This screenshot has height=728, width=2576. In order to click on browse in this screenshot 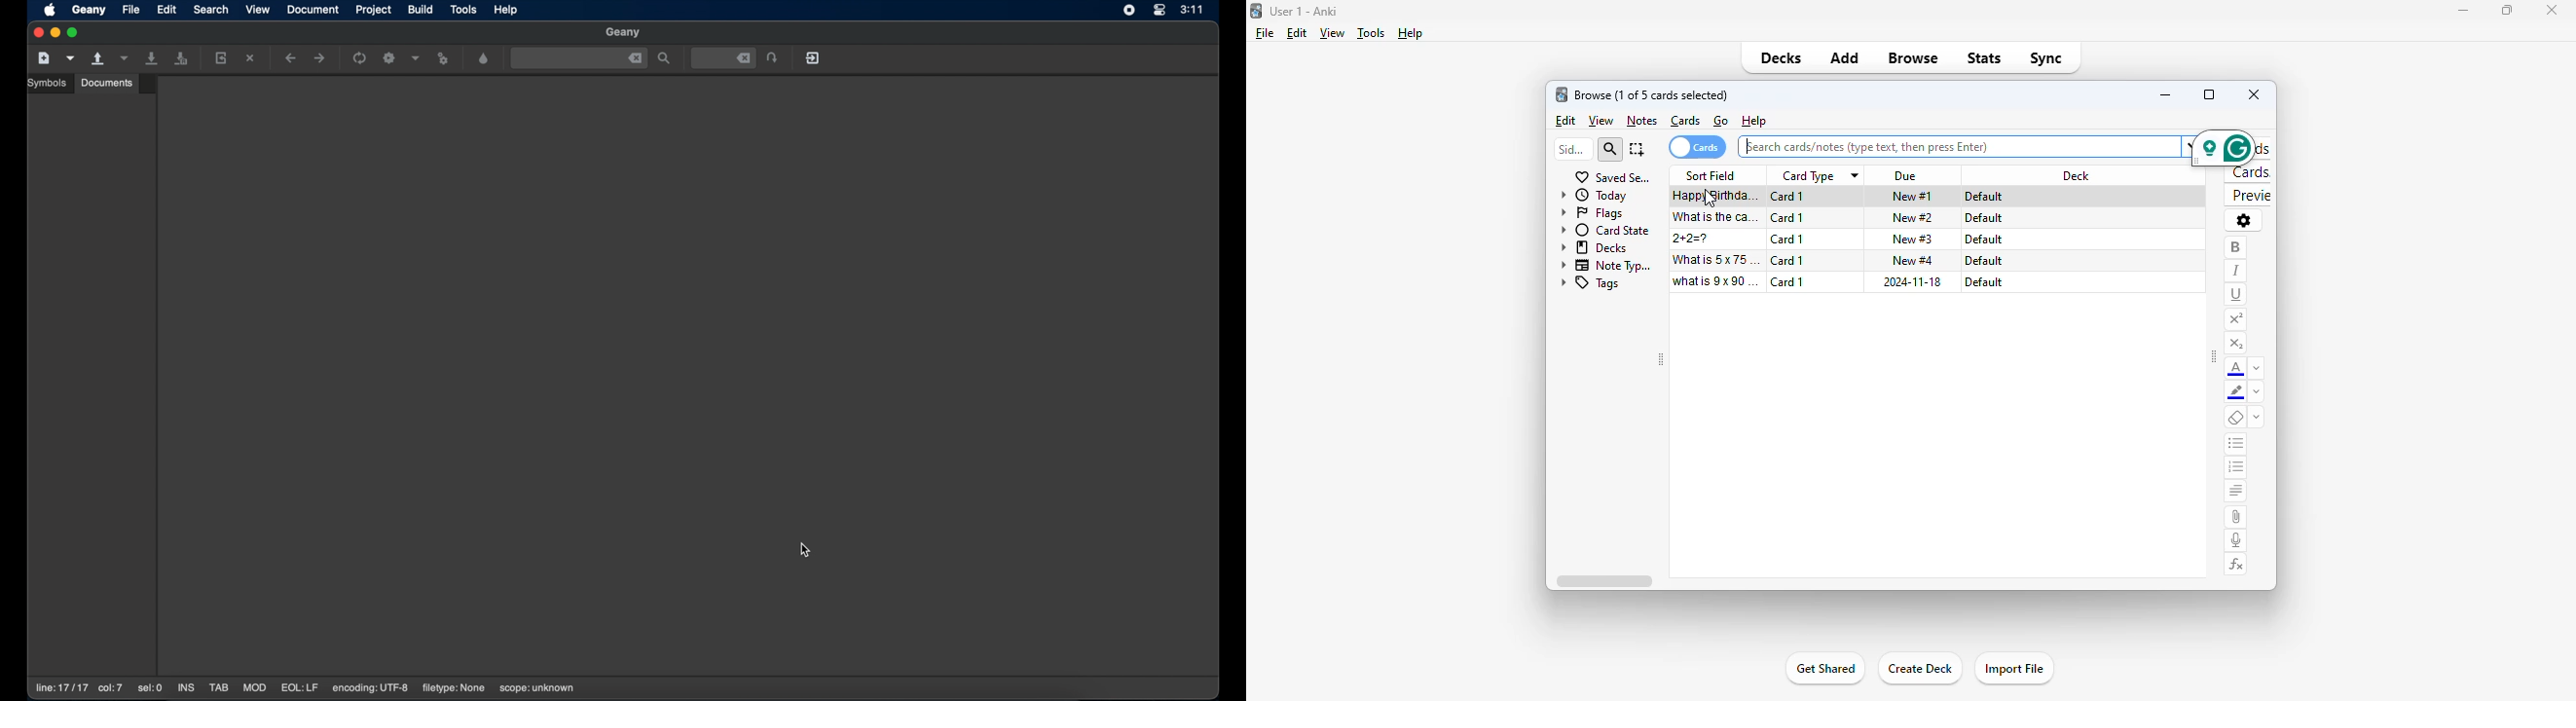, I will do `click(1913, 57)`.